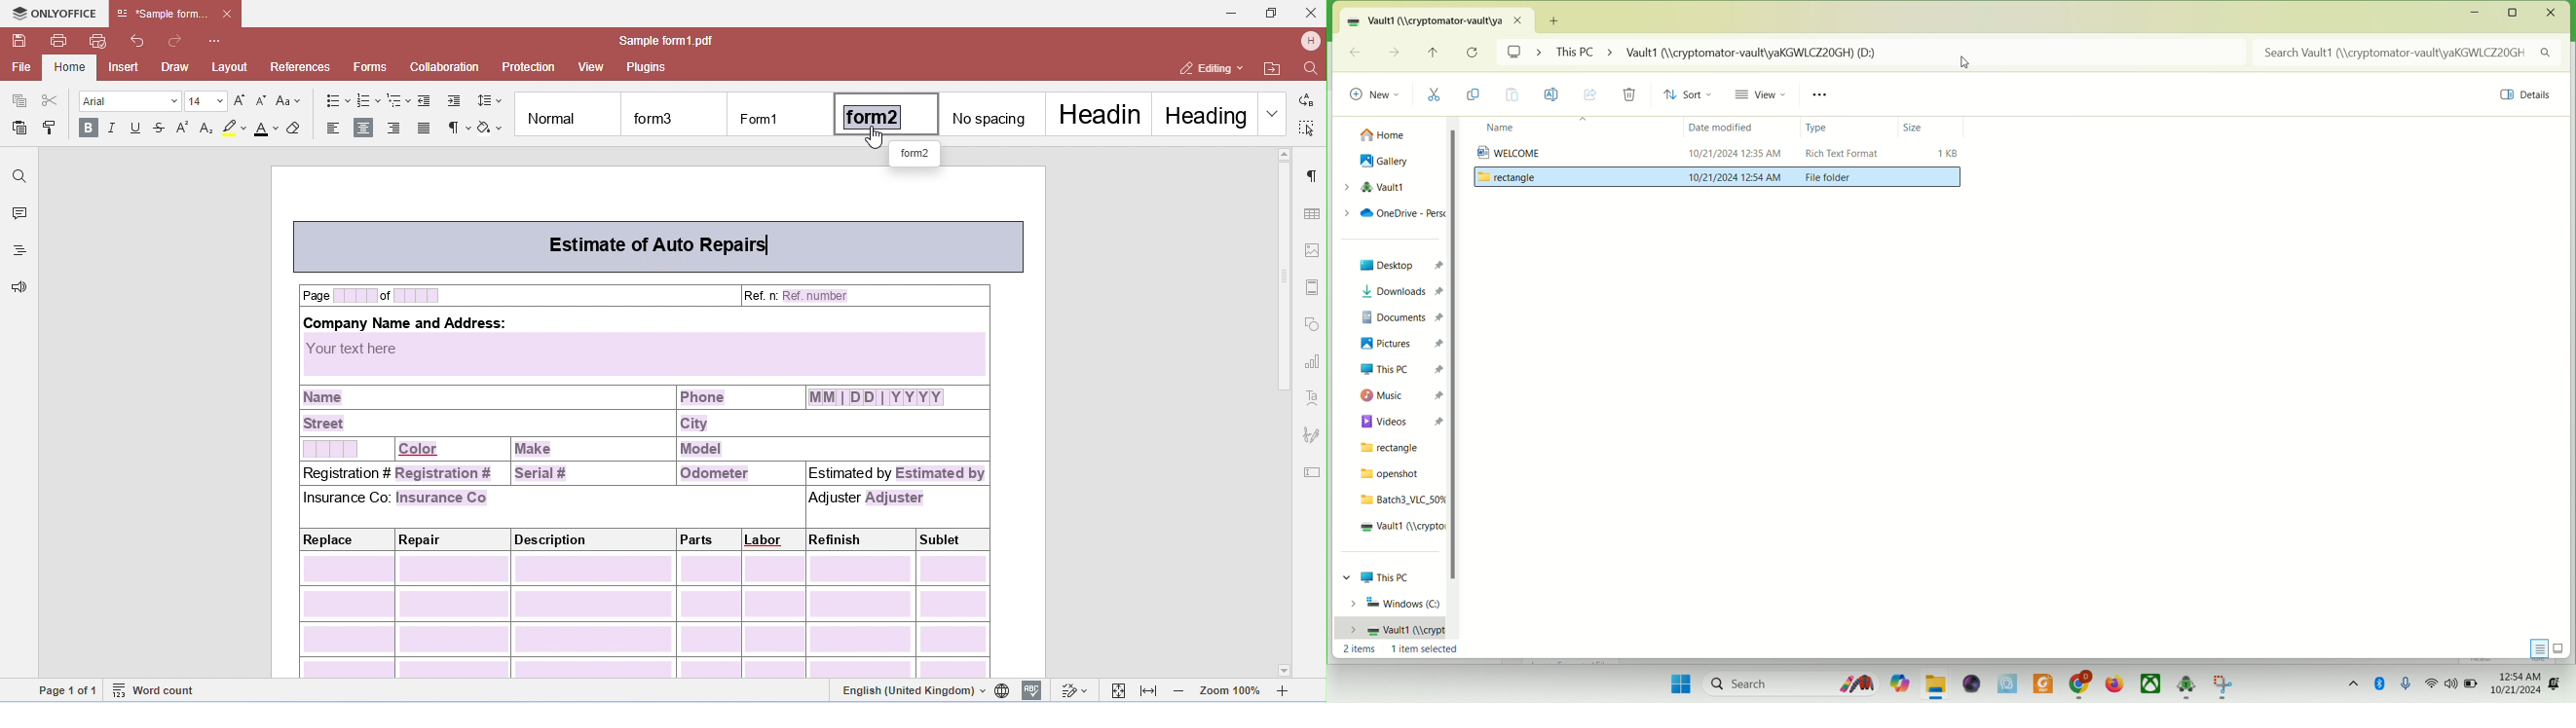  What do you see at coordinates (1399, 395) in the screenshot?
I see `music` at bounding box center [1399, 395].